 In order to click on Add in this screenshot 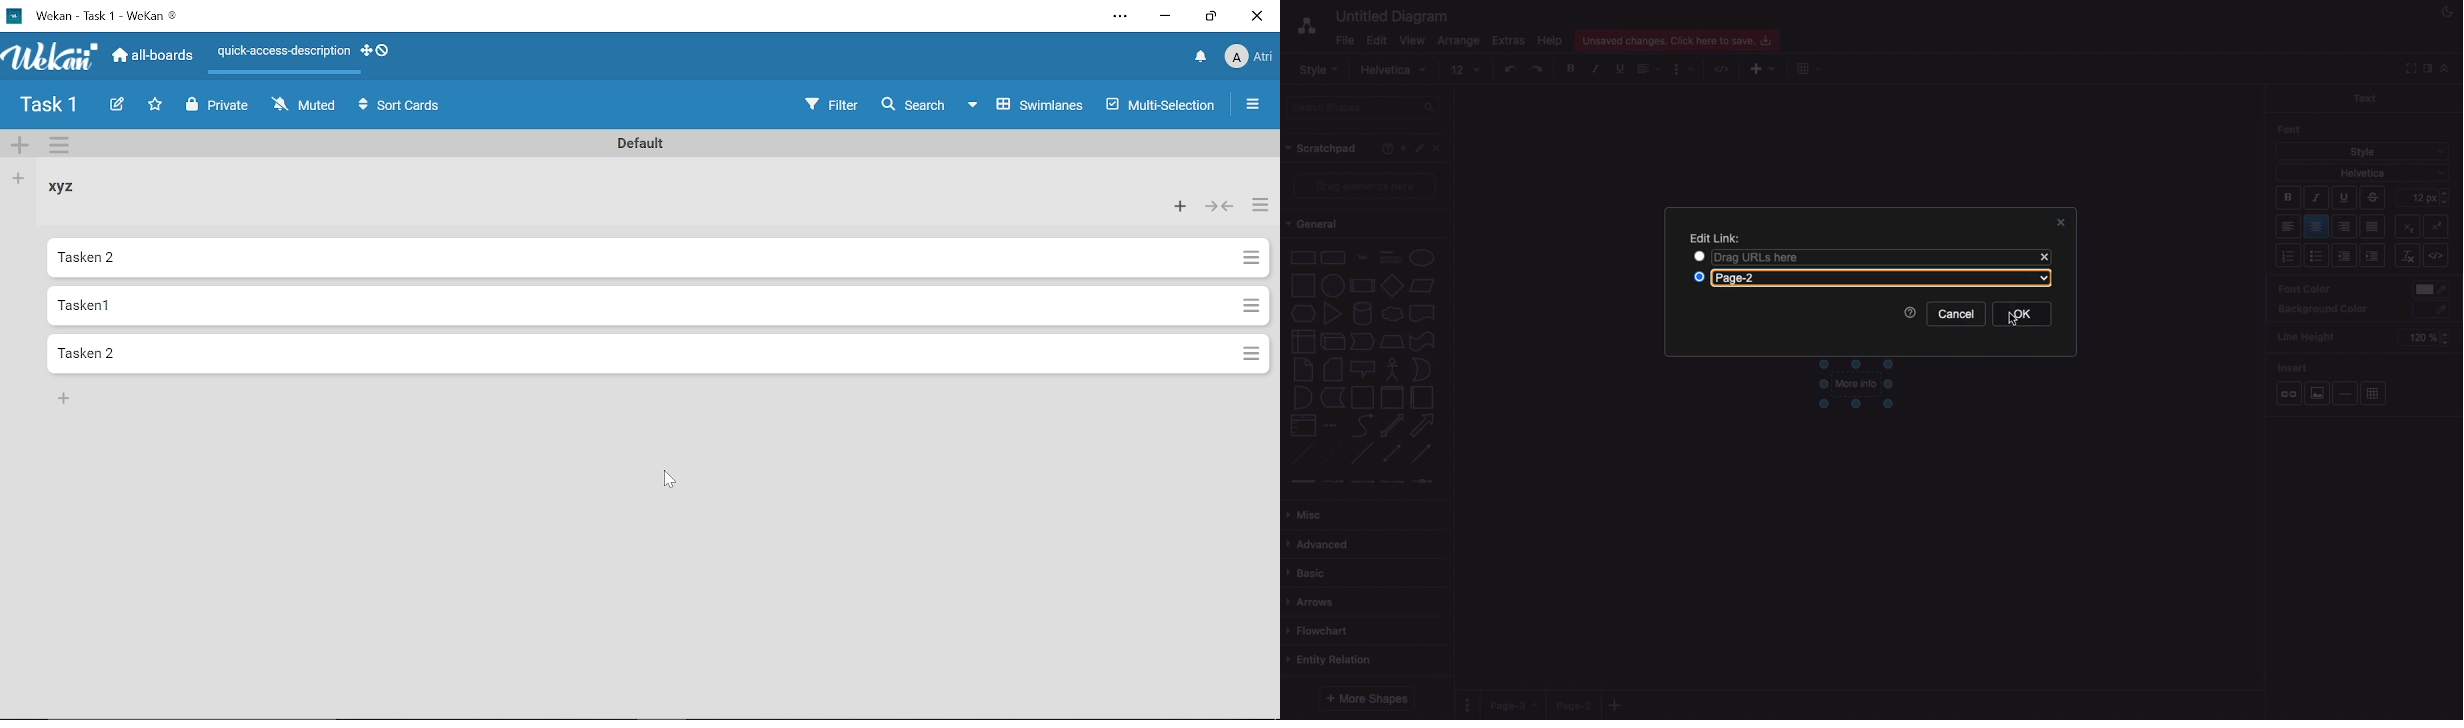, I will do `click(1757, 70)`.